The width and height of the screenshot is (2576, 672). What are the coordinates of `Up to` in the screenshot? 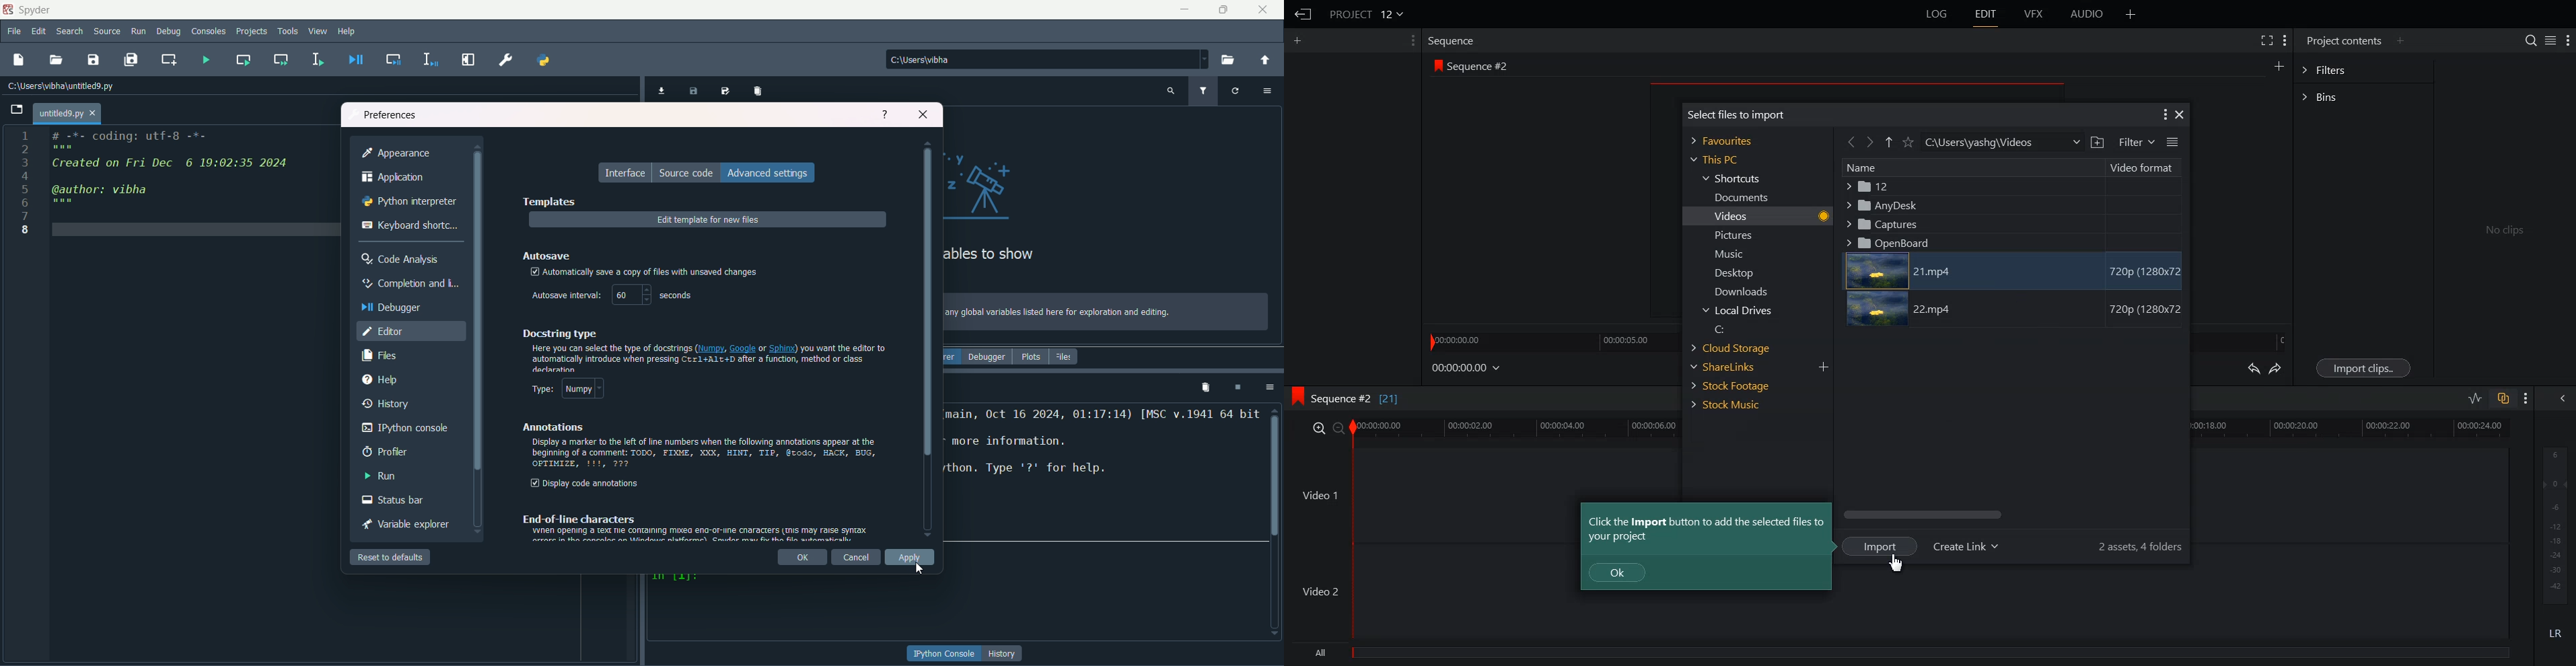 It's located at (1890, 141).